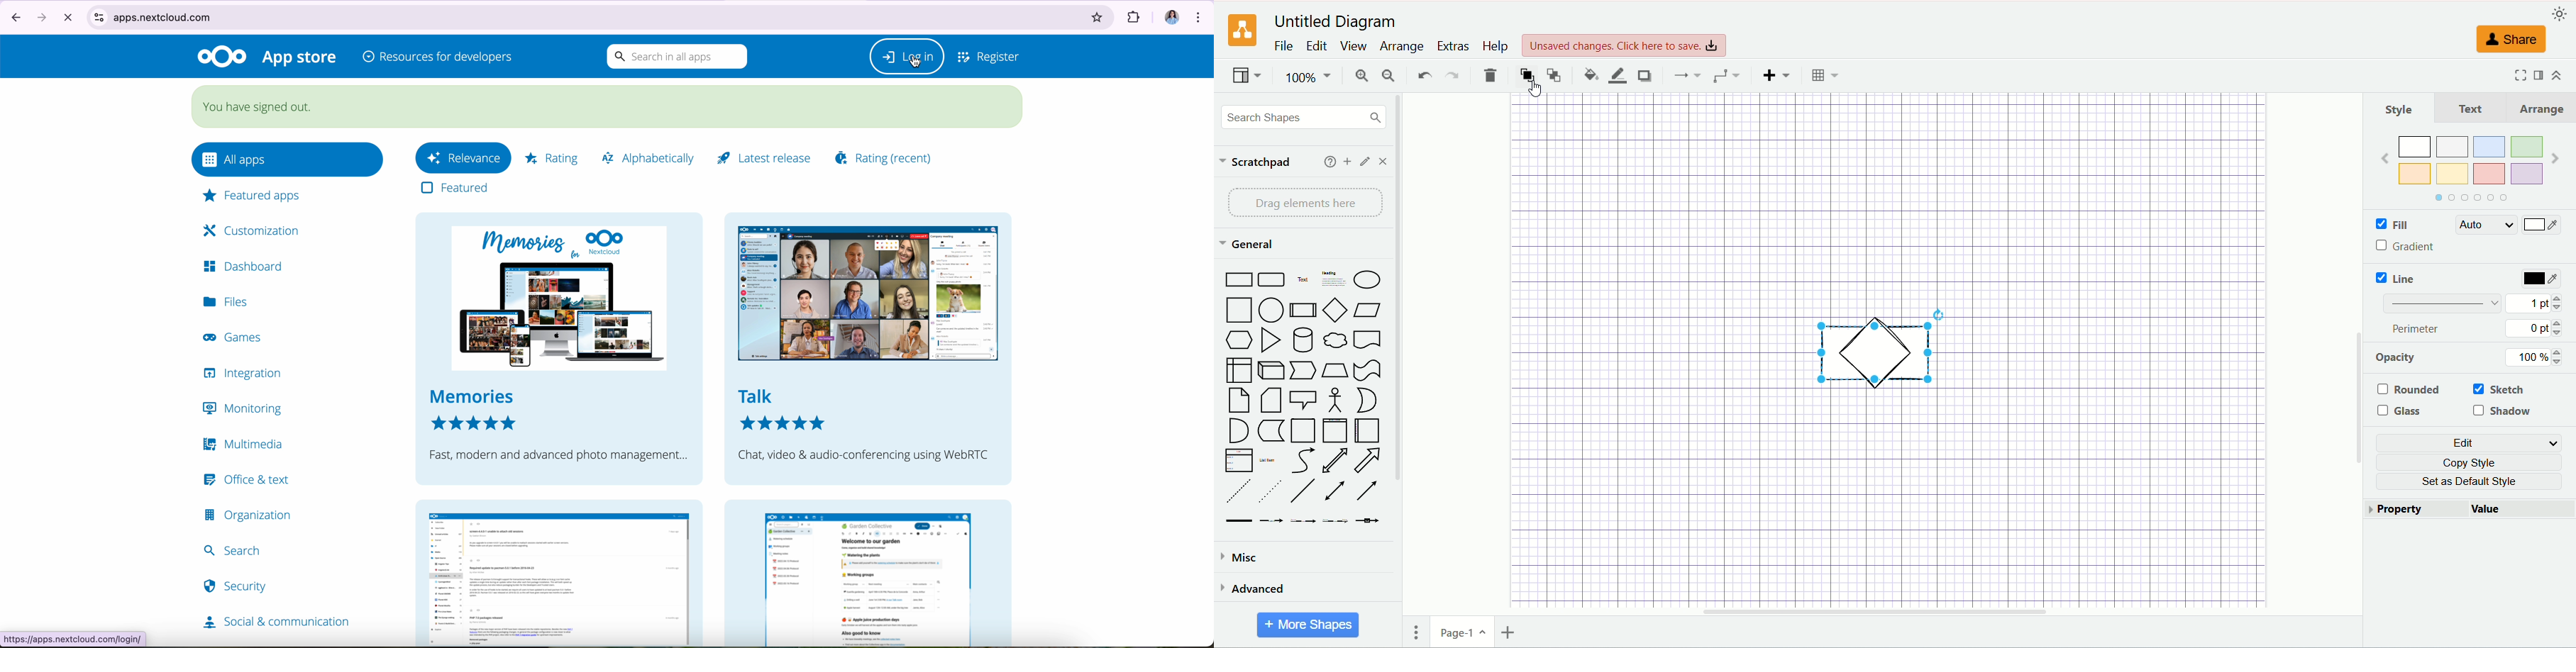 This screenshot has height=672, width=2576. I want to click on dashboard, so click(246, 265).